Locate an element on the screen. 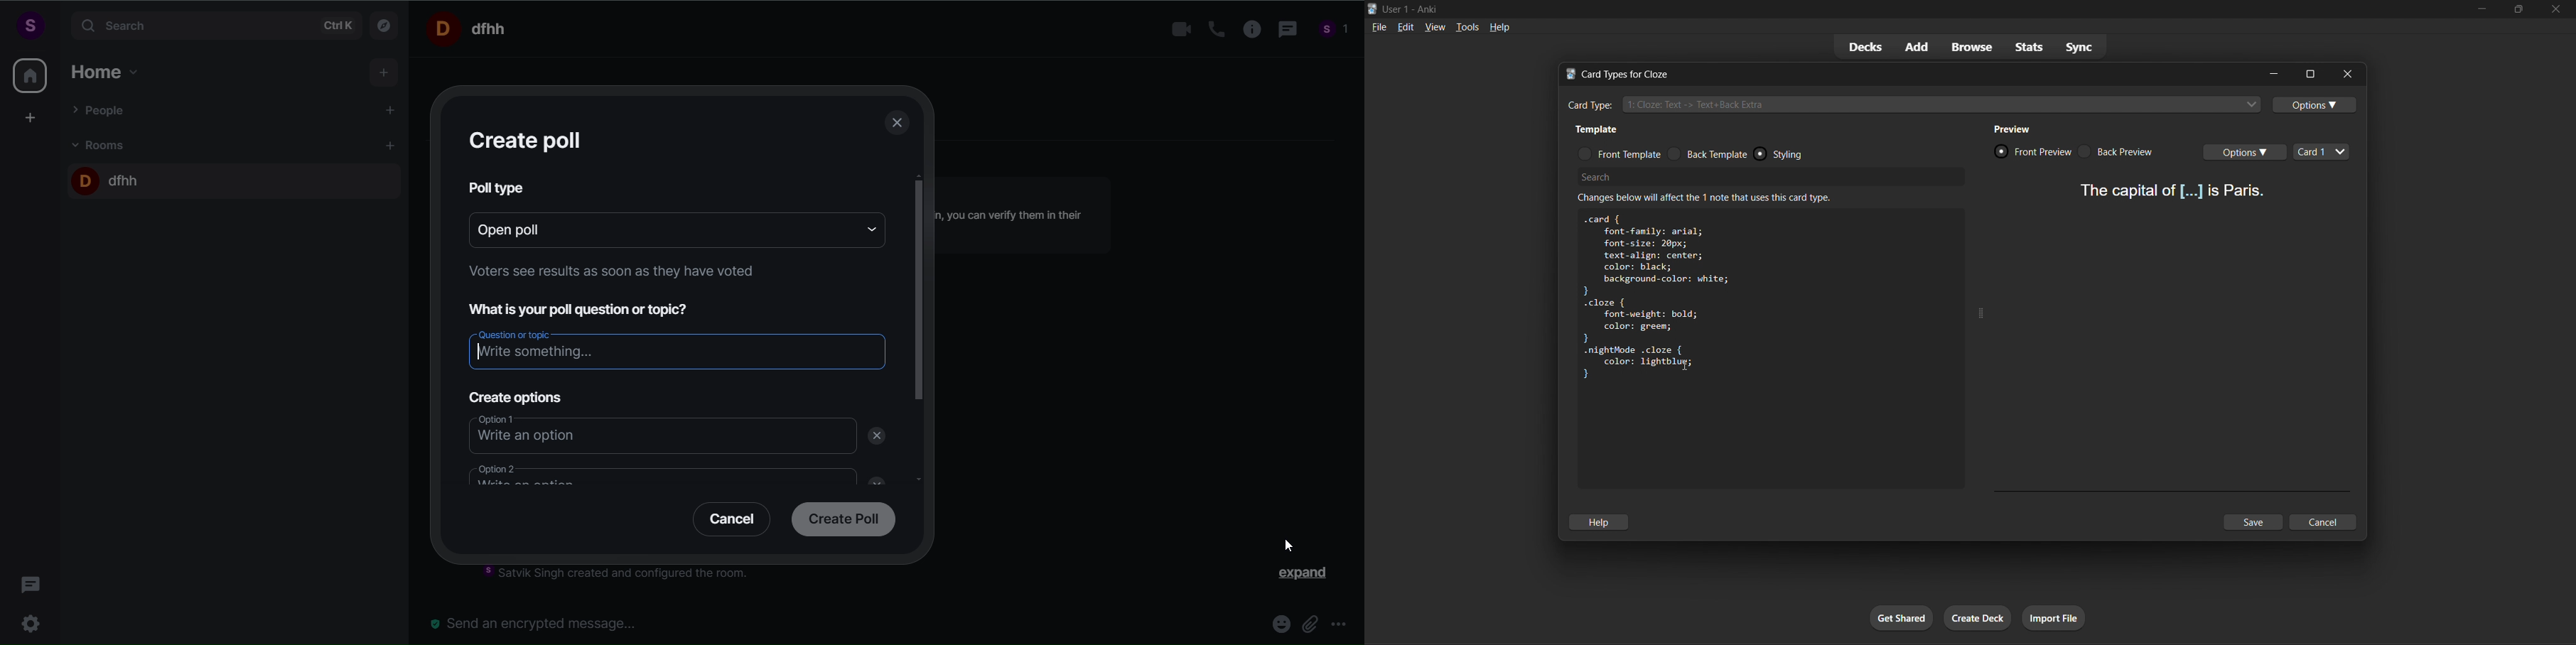  front template radio button is located at coordinates (1619, 153).